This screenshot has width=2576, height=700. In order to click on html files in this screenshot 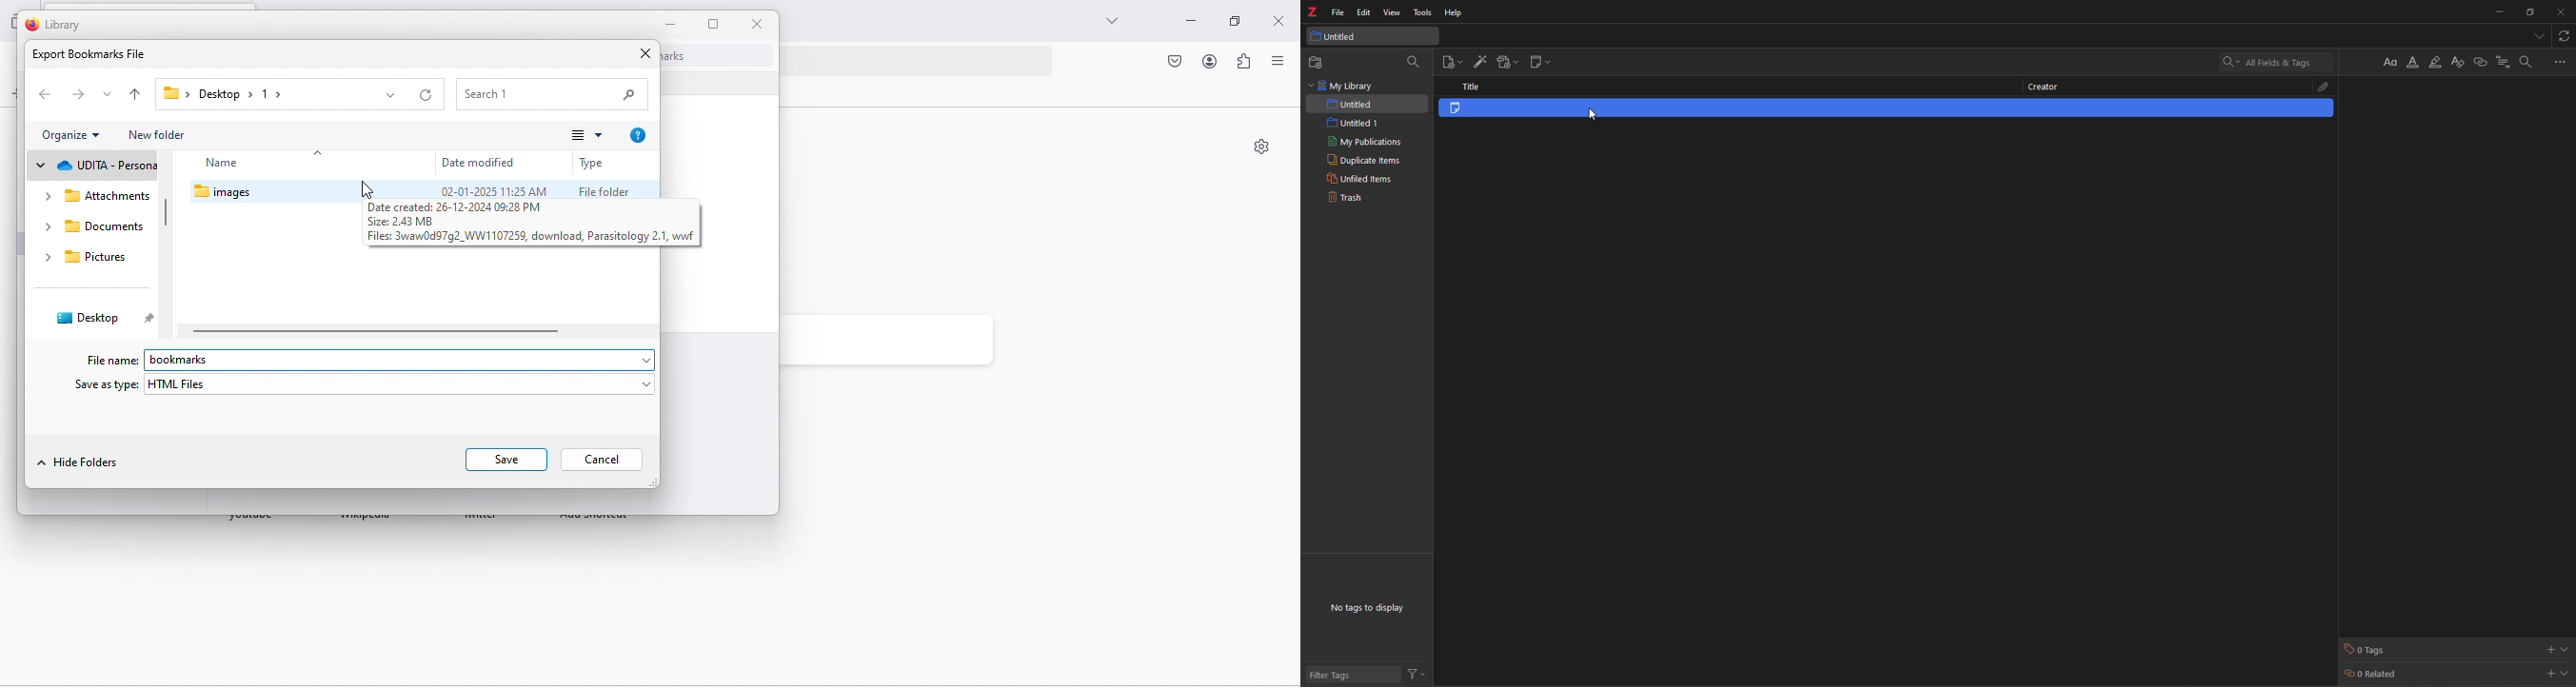, I will do `click(401, 384)`.